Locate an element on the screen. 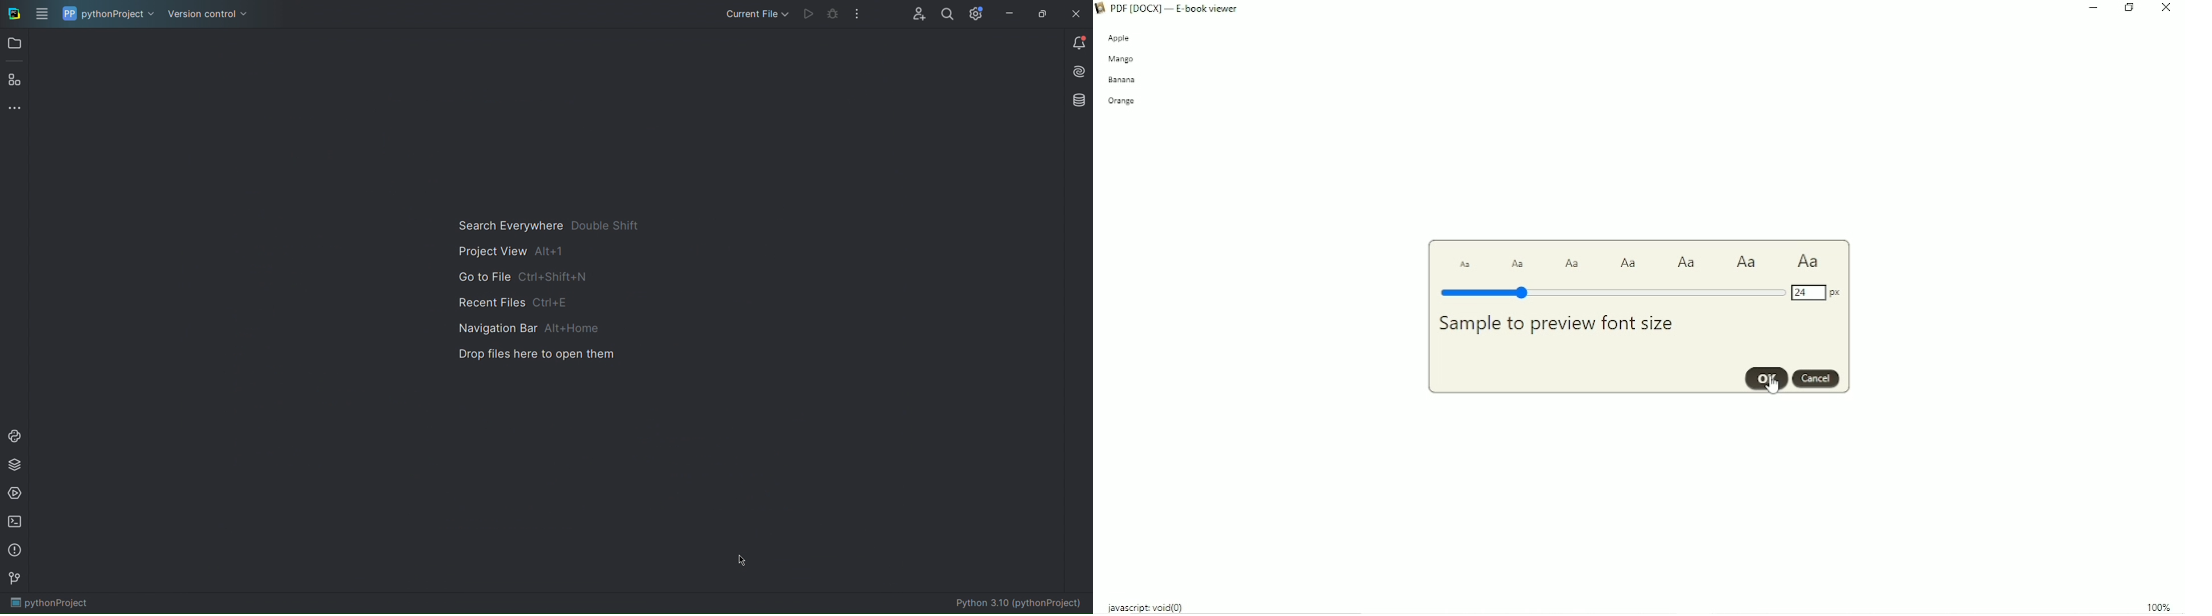  Open Folder is located at coordinates (14, 44).